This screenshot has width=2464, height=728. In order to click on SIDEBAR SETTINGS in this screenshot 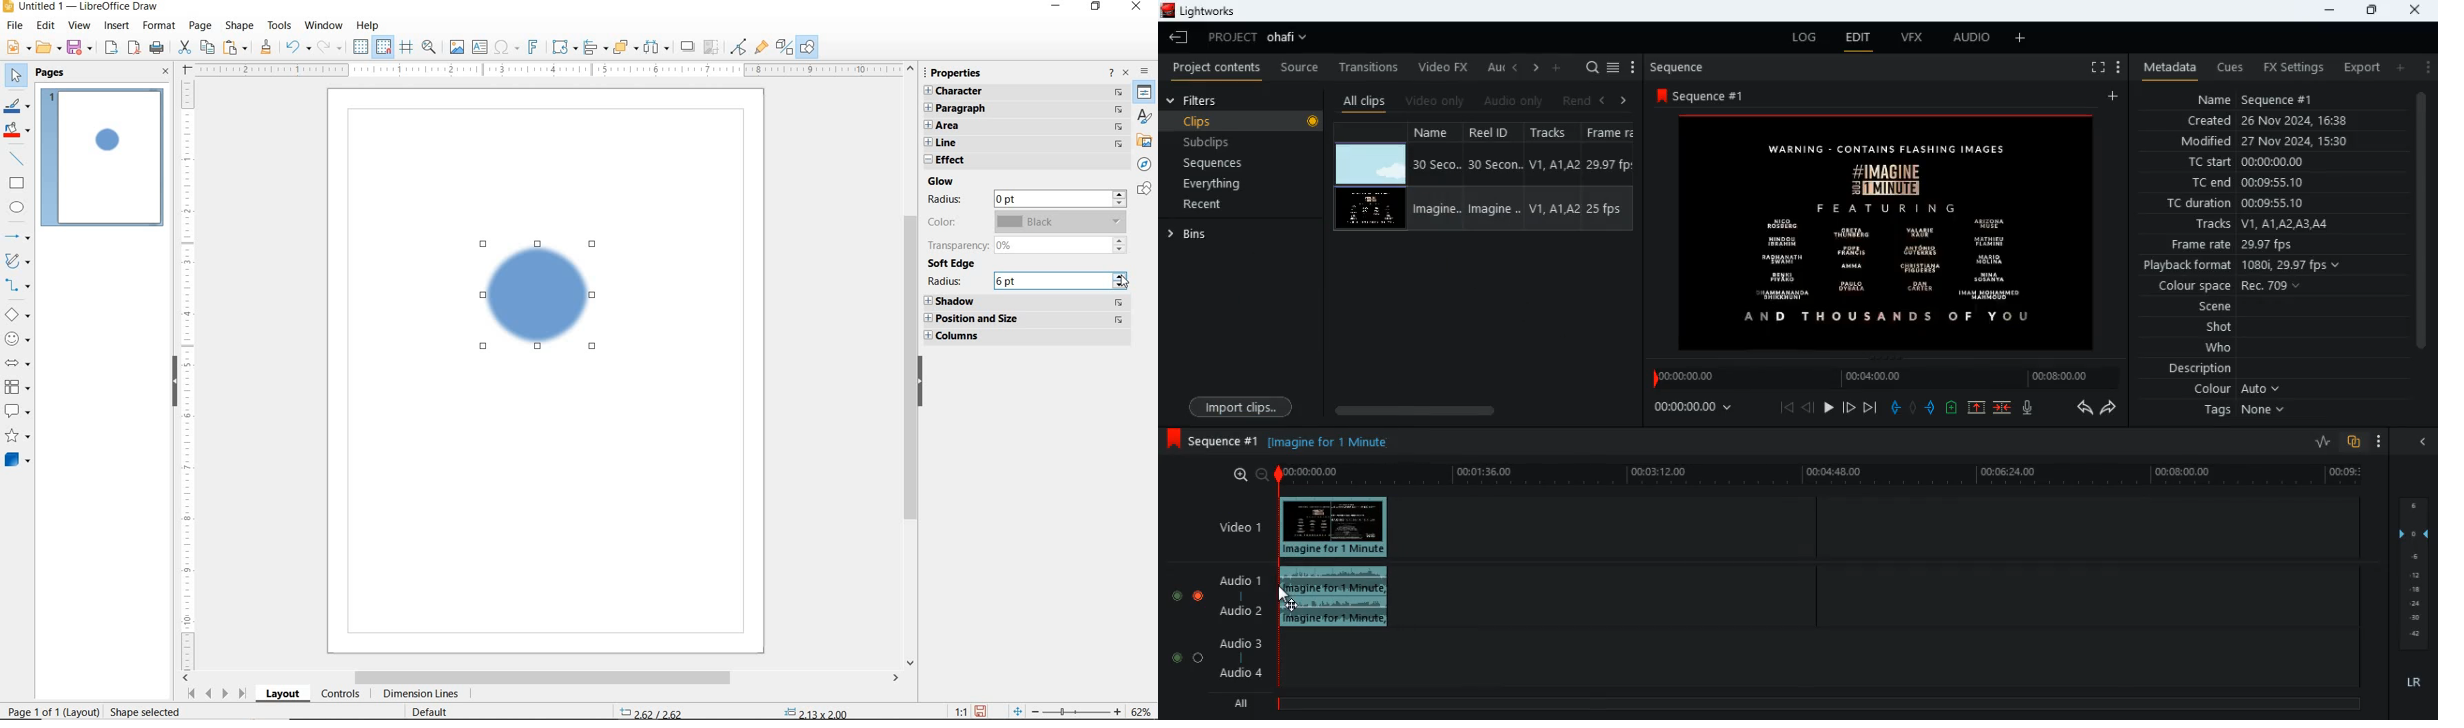, I will do `click(1146, 70)`.